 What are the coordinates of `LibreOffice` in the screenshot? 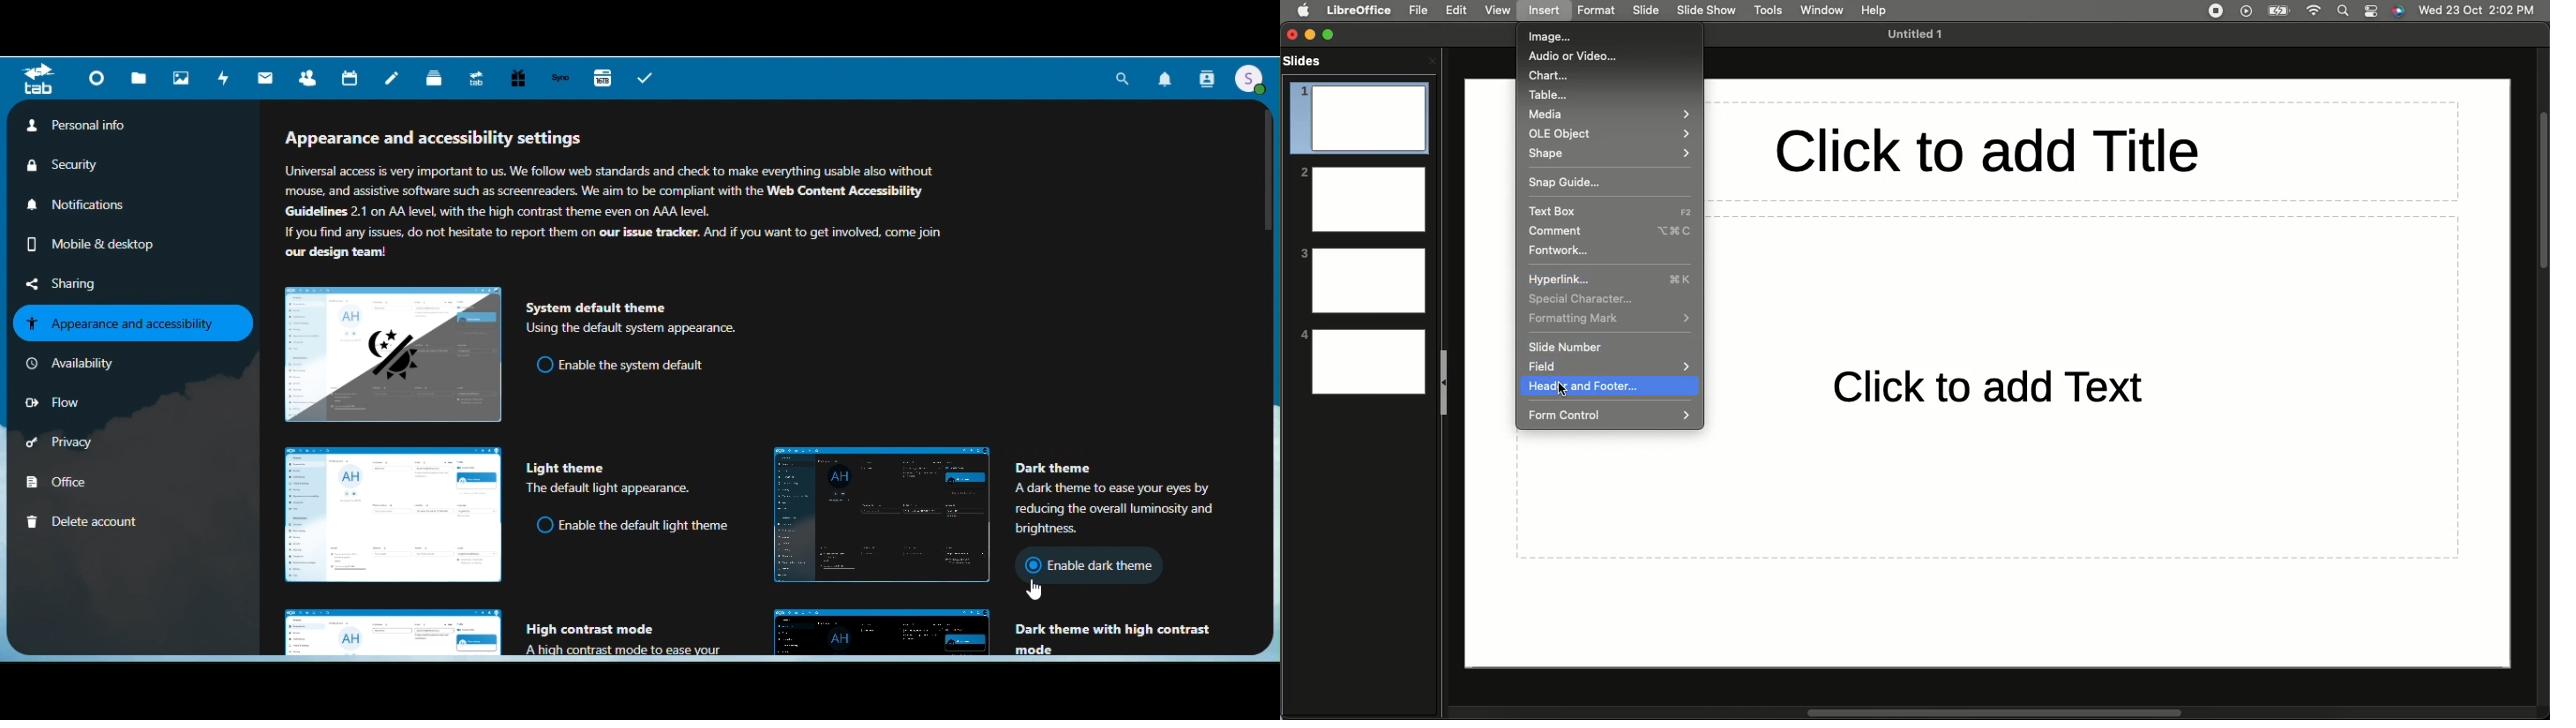 It's located at (1358, 10).